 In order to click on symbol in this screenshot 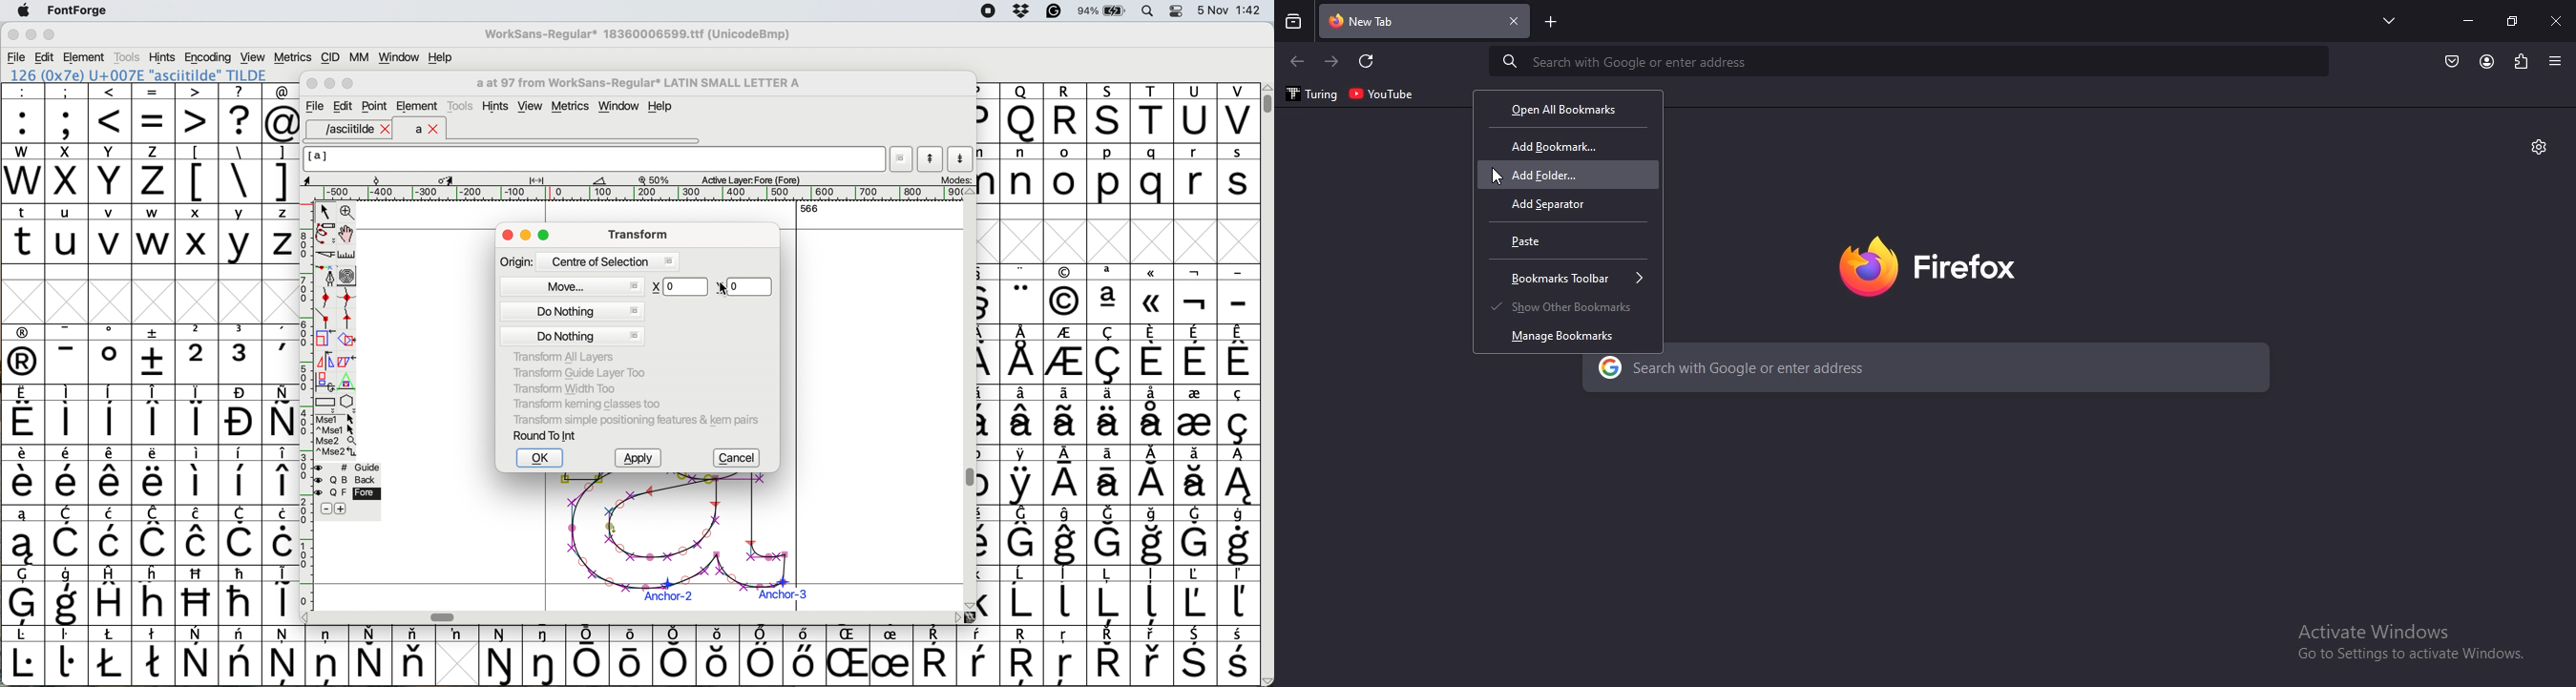, I will do `click(634, 654)`.